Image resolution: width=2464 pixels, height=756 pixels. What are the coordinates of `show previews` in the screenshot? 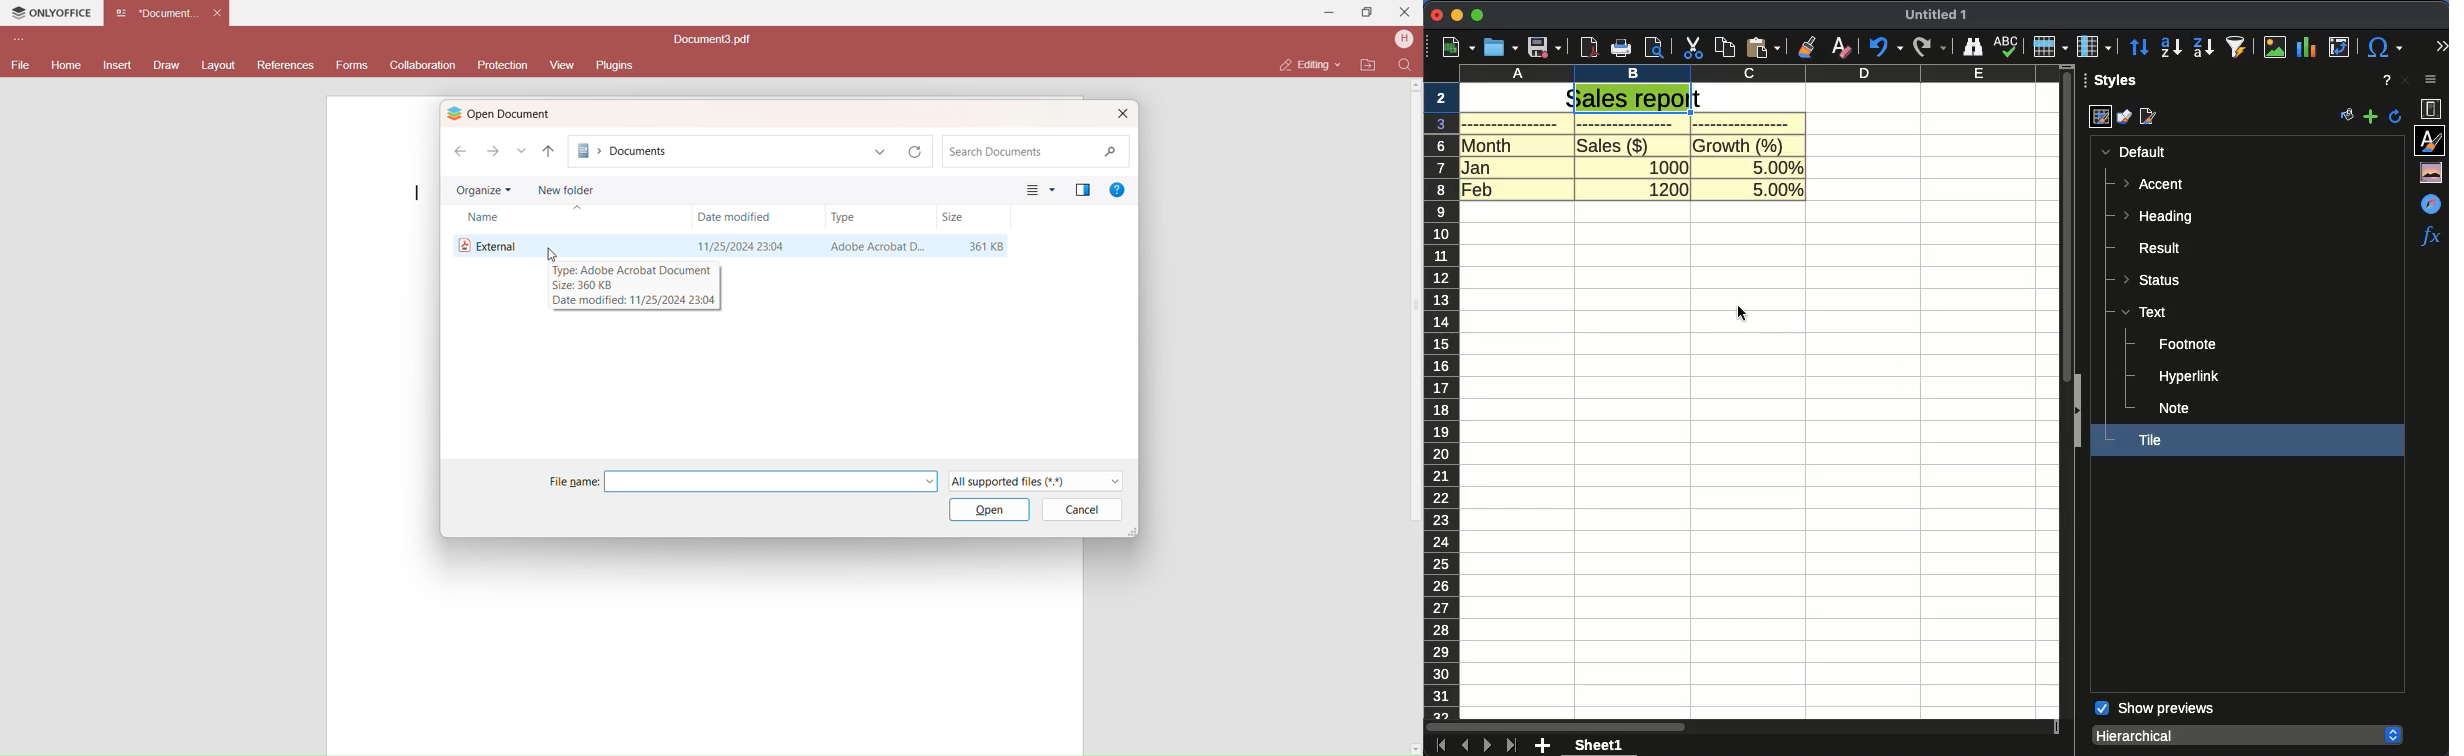 It's located at (2155, 709).